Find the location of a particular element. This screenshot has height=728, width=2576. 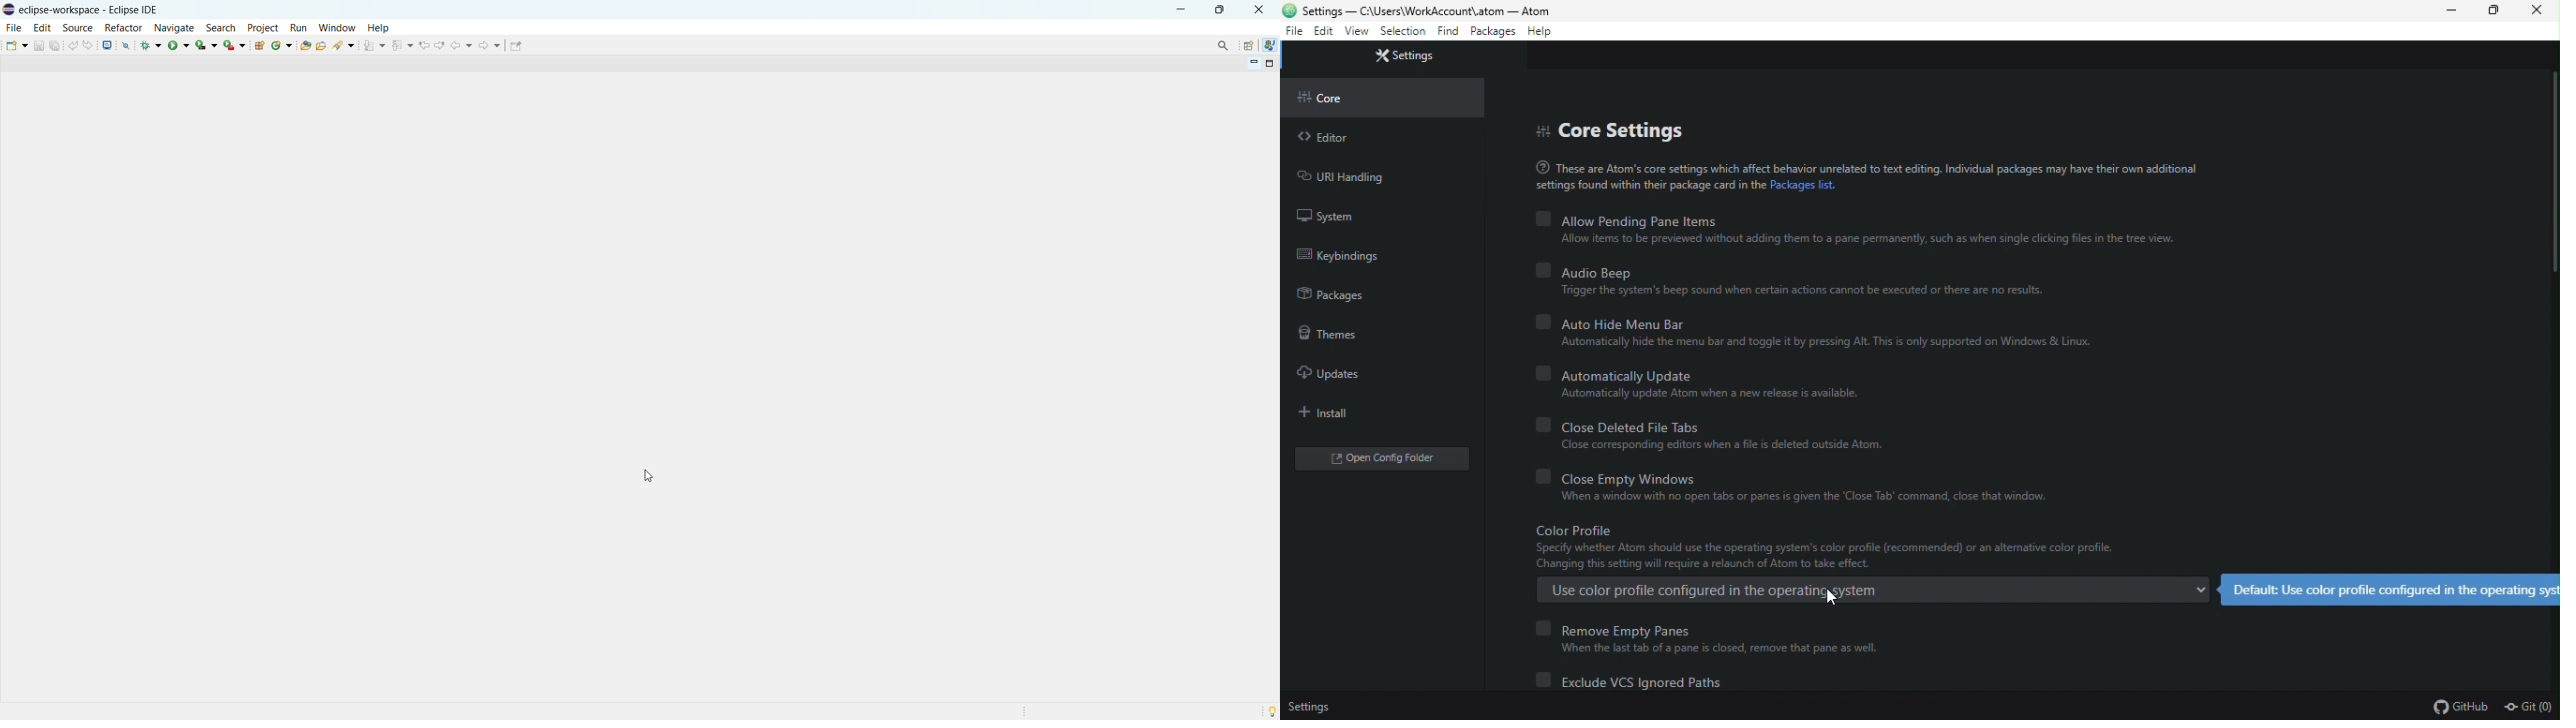

view previous location is located at coordinates (425, 45).